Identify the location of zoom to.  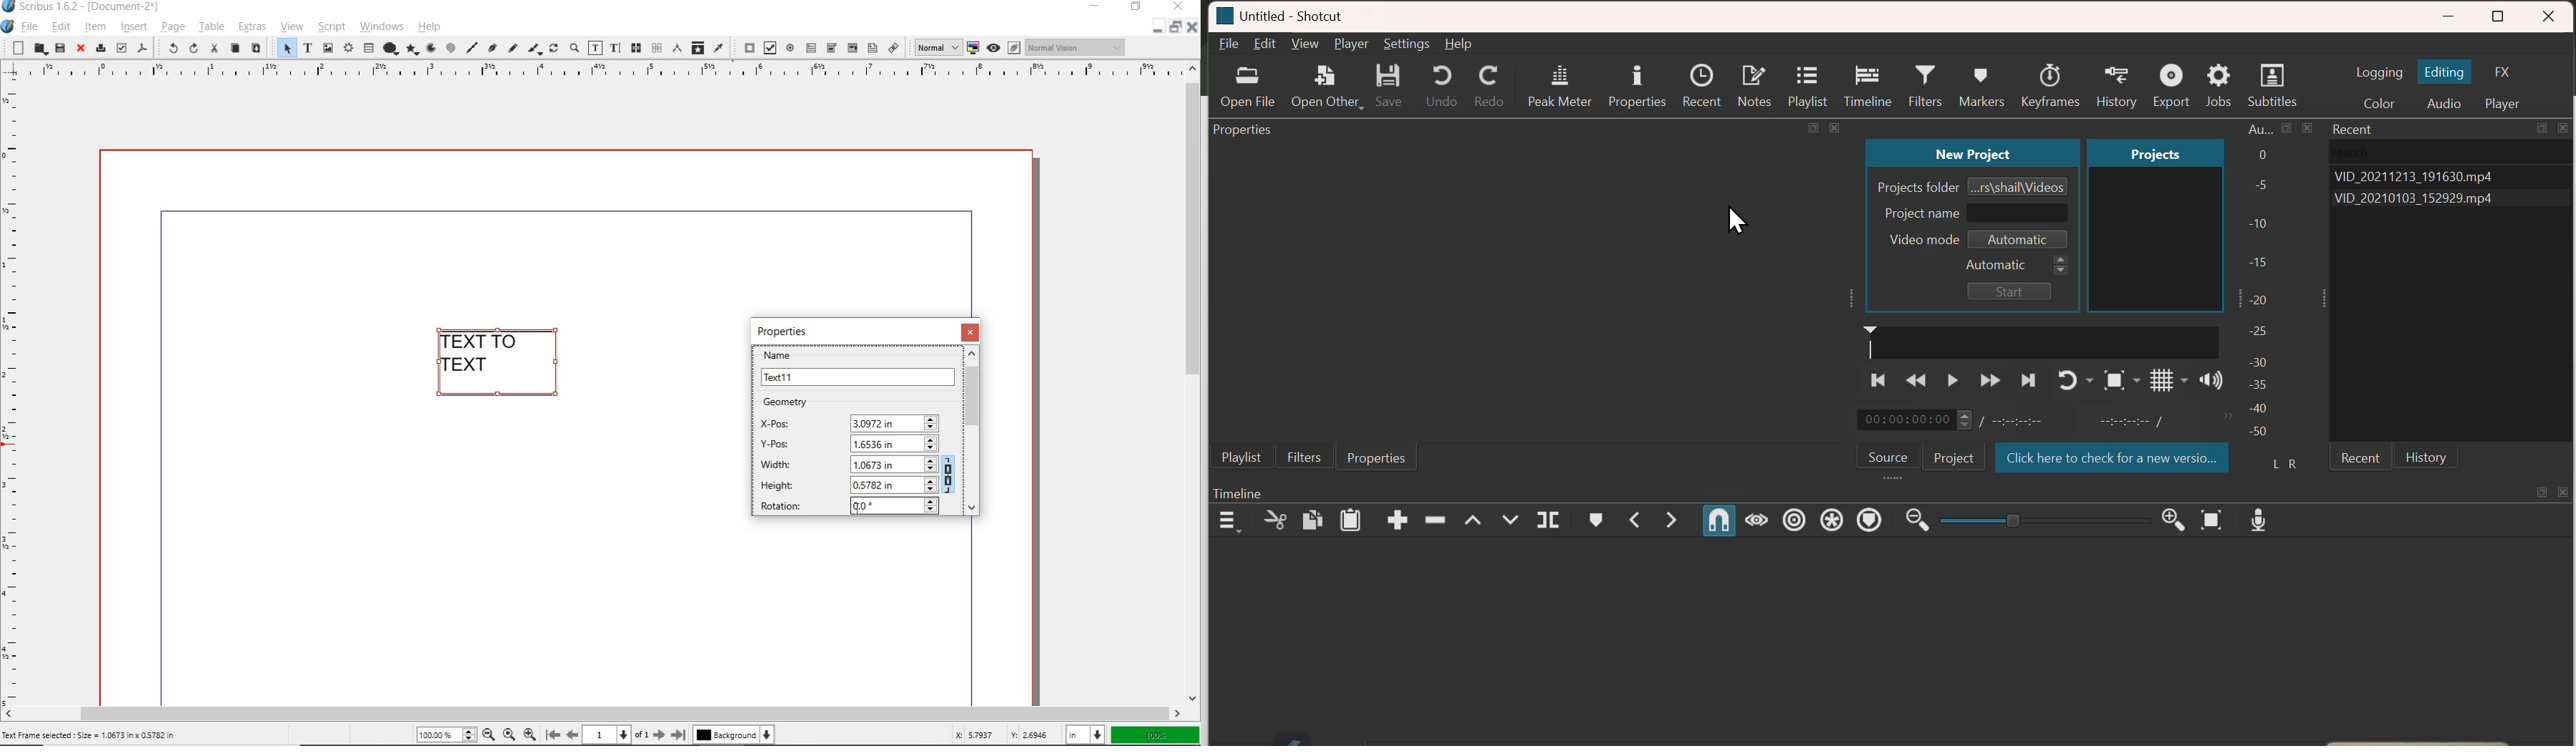
(512, 735).